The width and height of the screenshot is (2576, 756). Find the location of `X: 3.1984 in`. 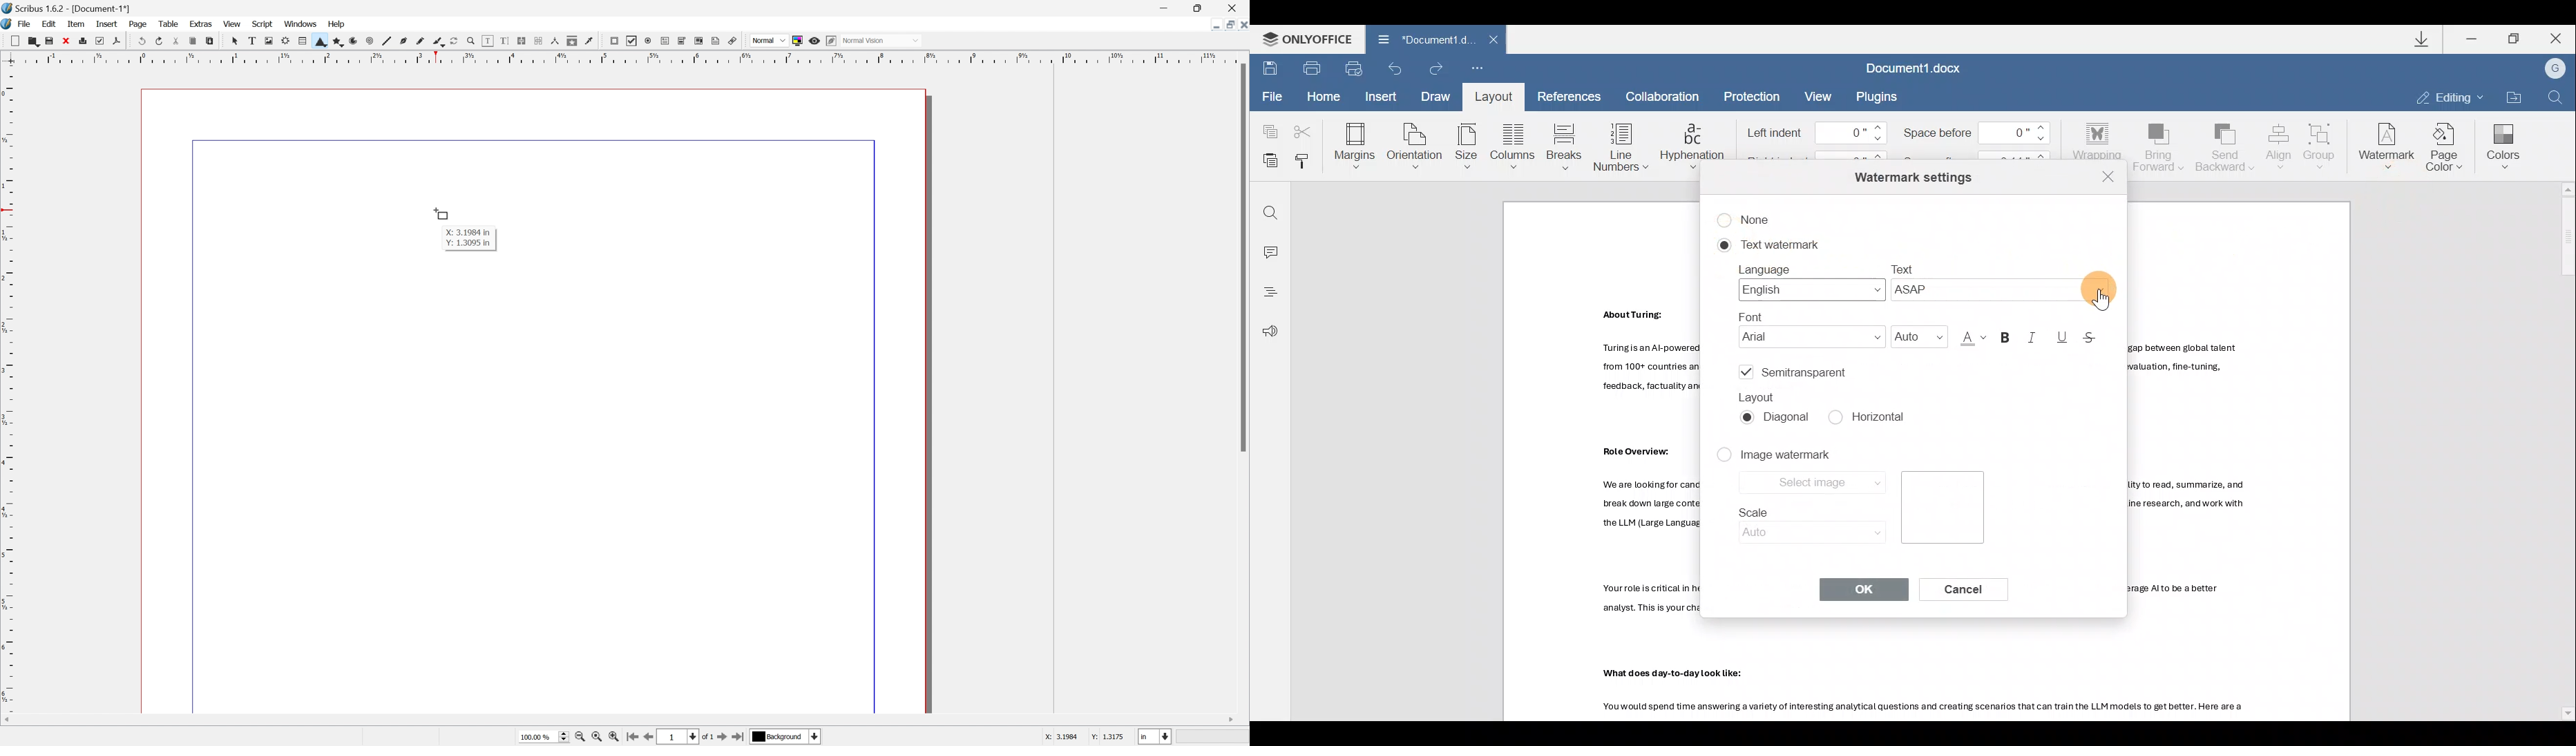

X: 3.1984 in is located at coordinates (468, 231).